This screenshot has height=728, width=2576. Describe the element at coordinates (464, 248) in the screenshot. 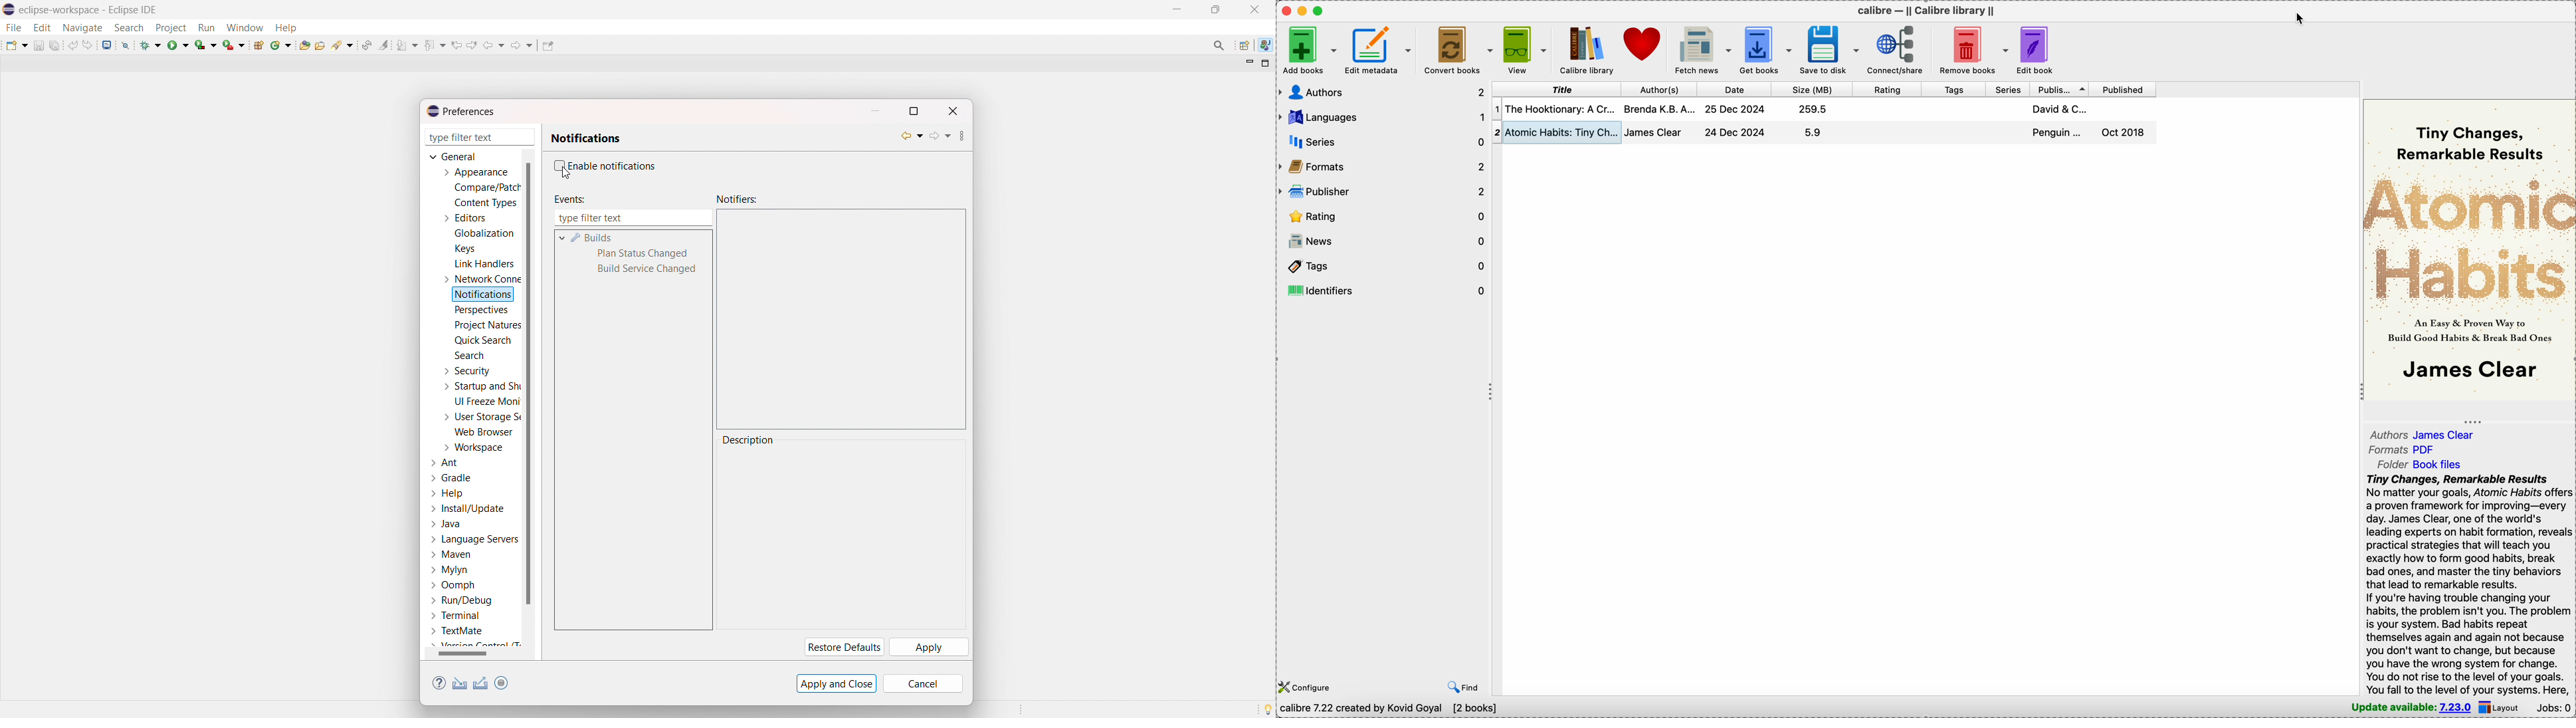

I see `keys` at that location.